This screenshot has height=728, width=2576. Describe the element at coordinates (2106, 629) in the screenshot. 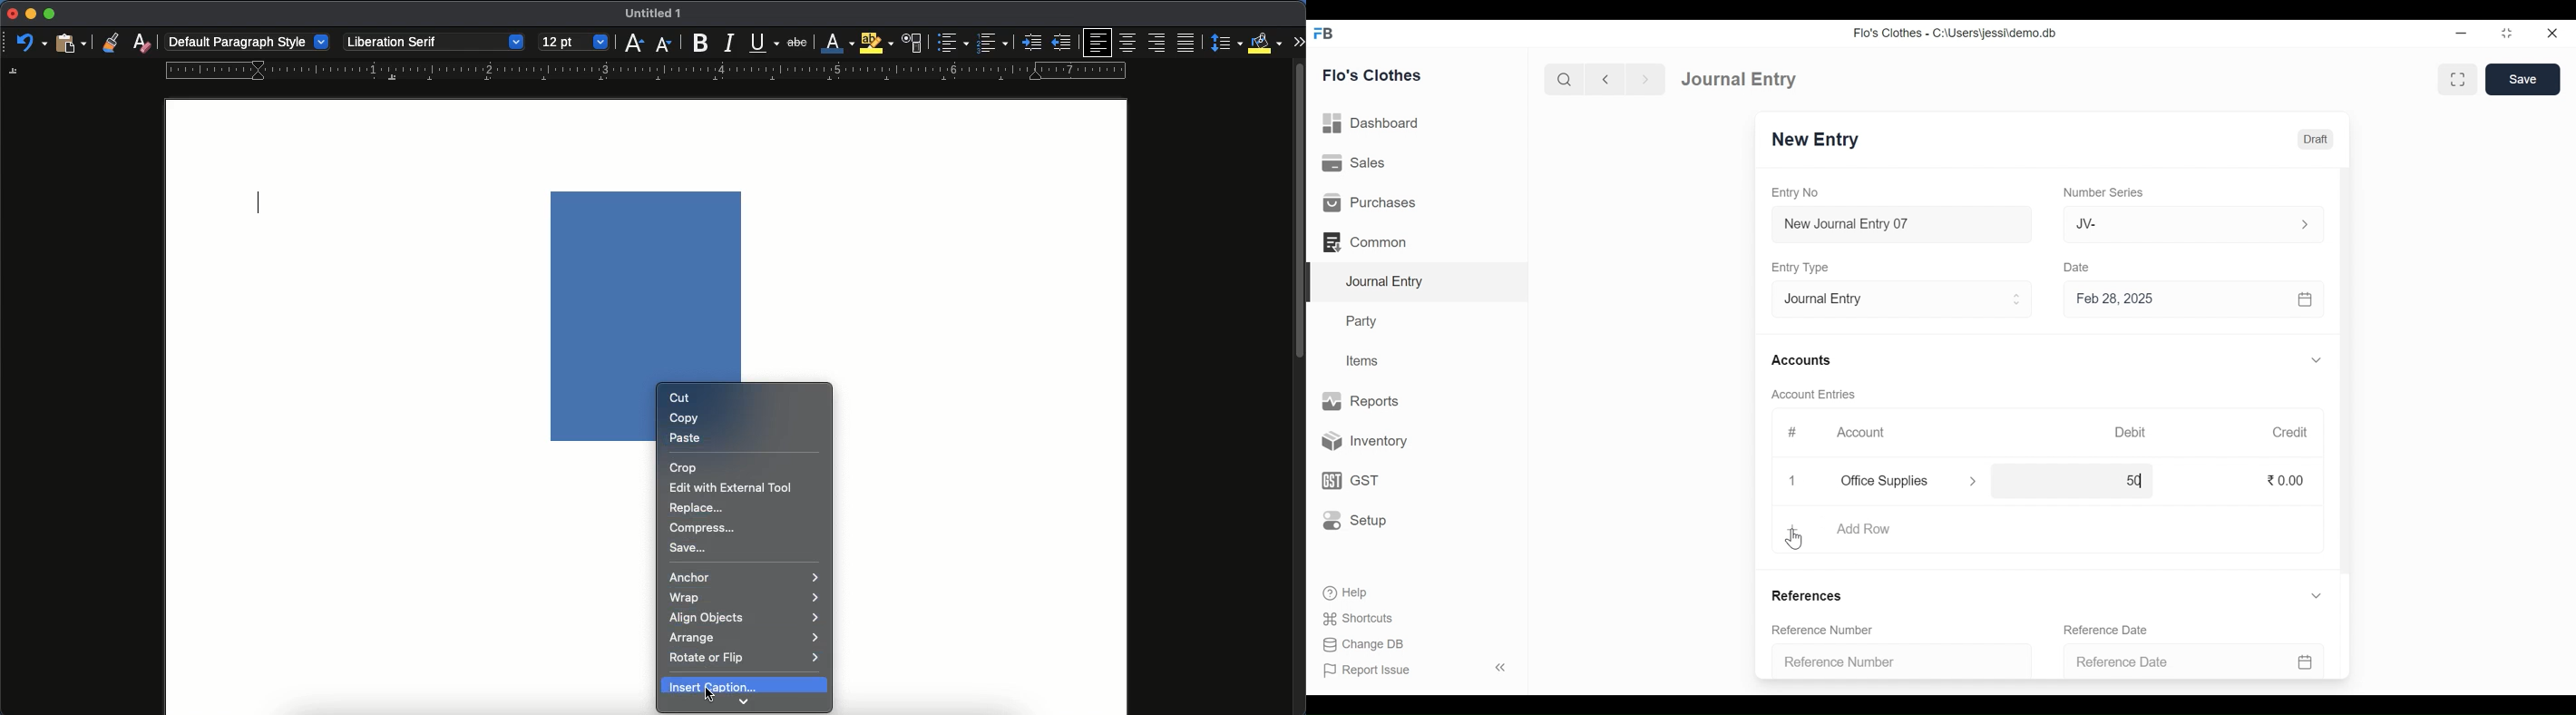

I see `Reference Date` at that location.